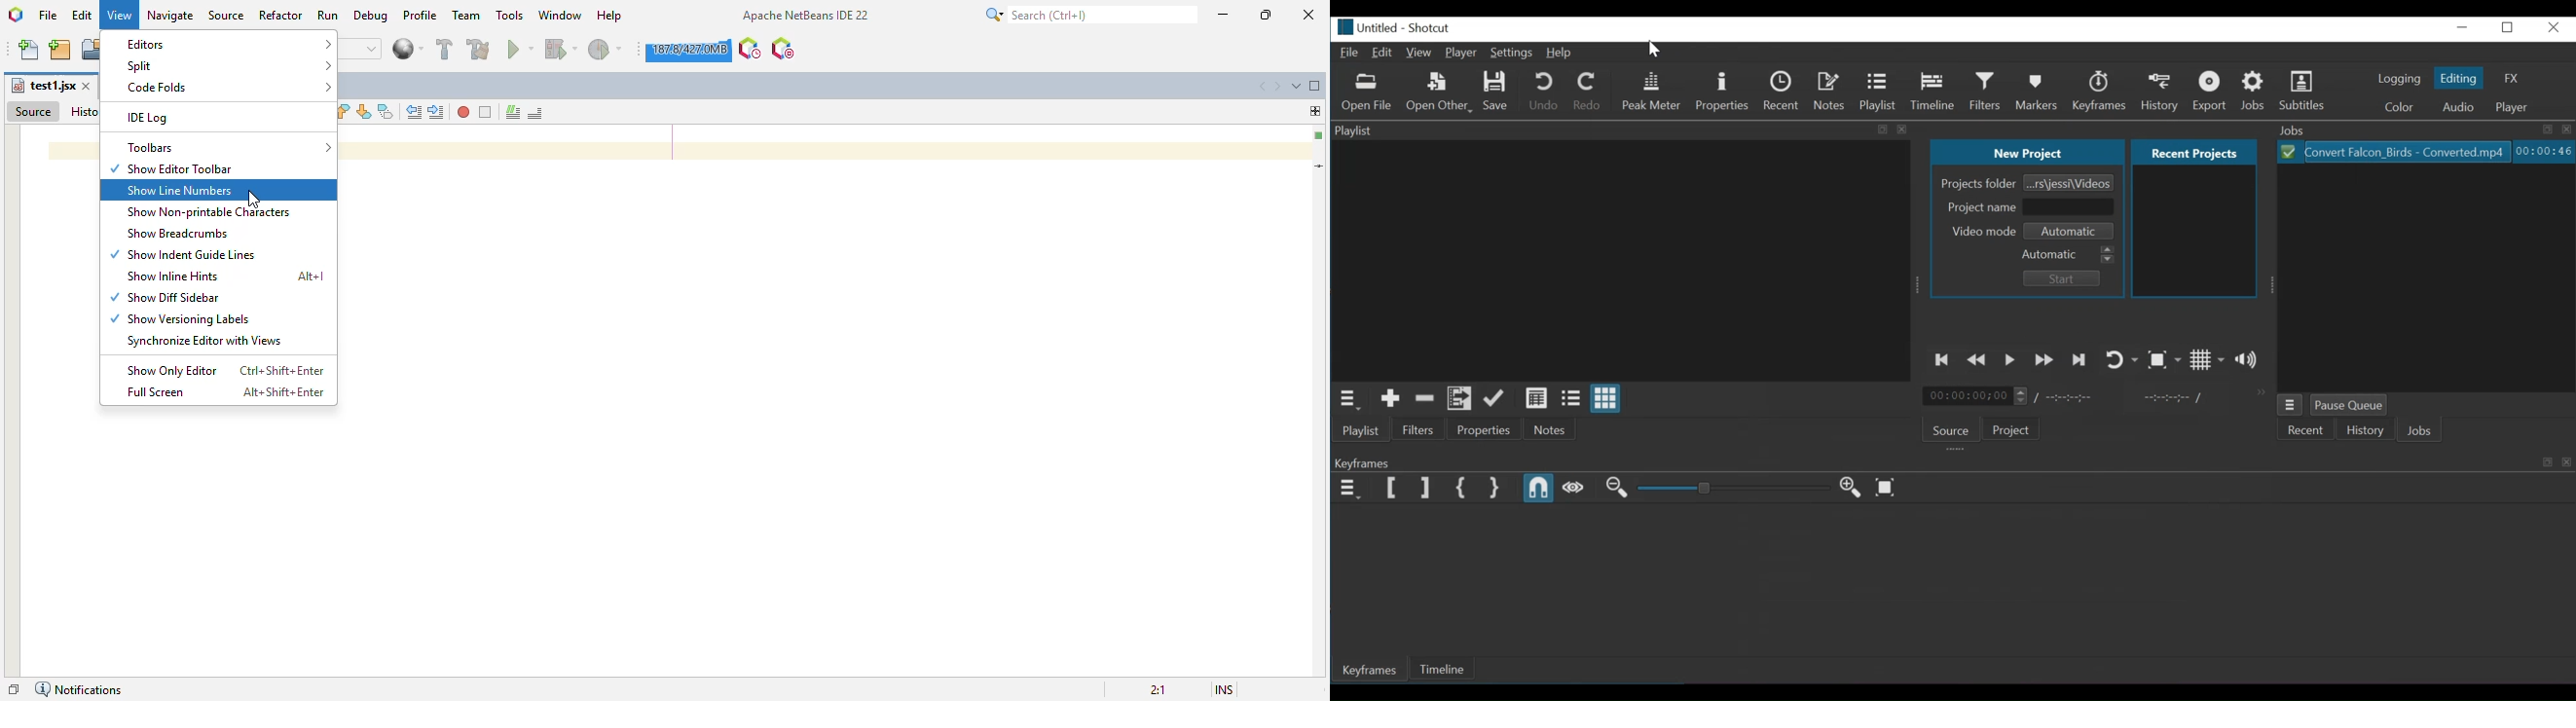 This screenshot has height=728, width=2576. I want to click on Markers, so click(2039, 91).